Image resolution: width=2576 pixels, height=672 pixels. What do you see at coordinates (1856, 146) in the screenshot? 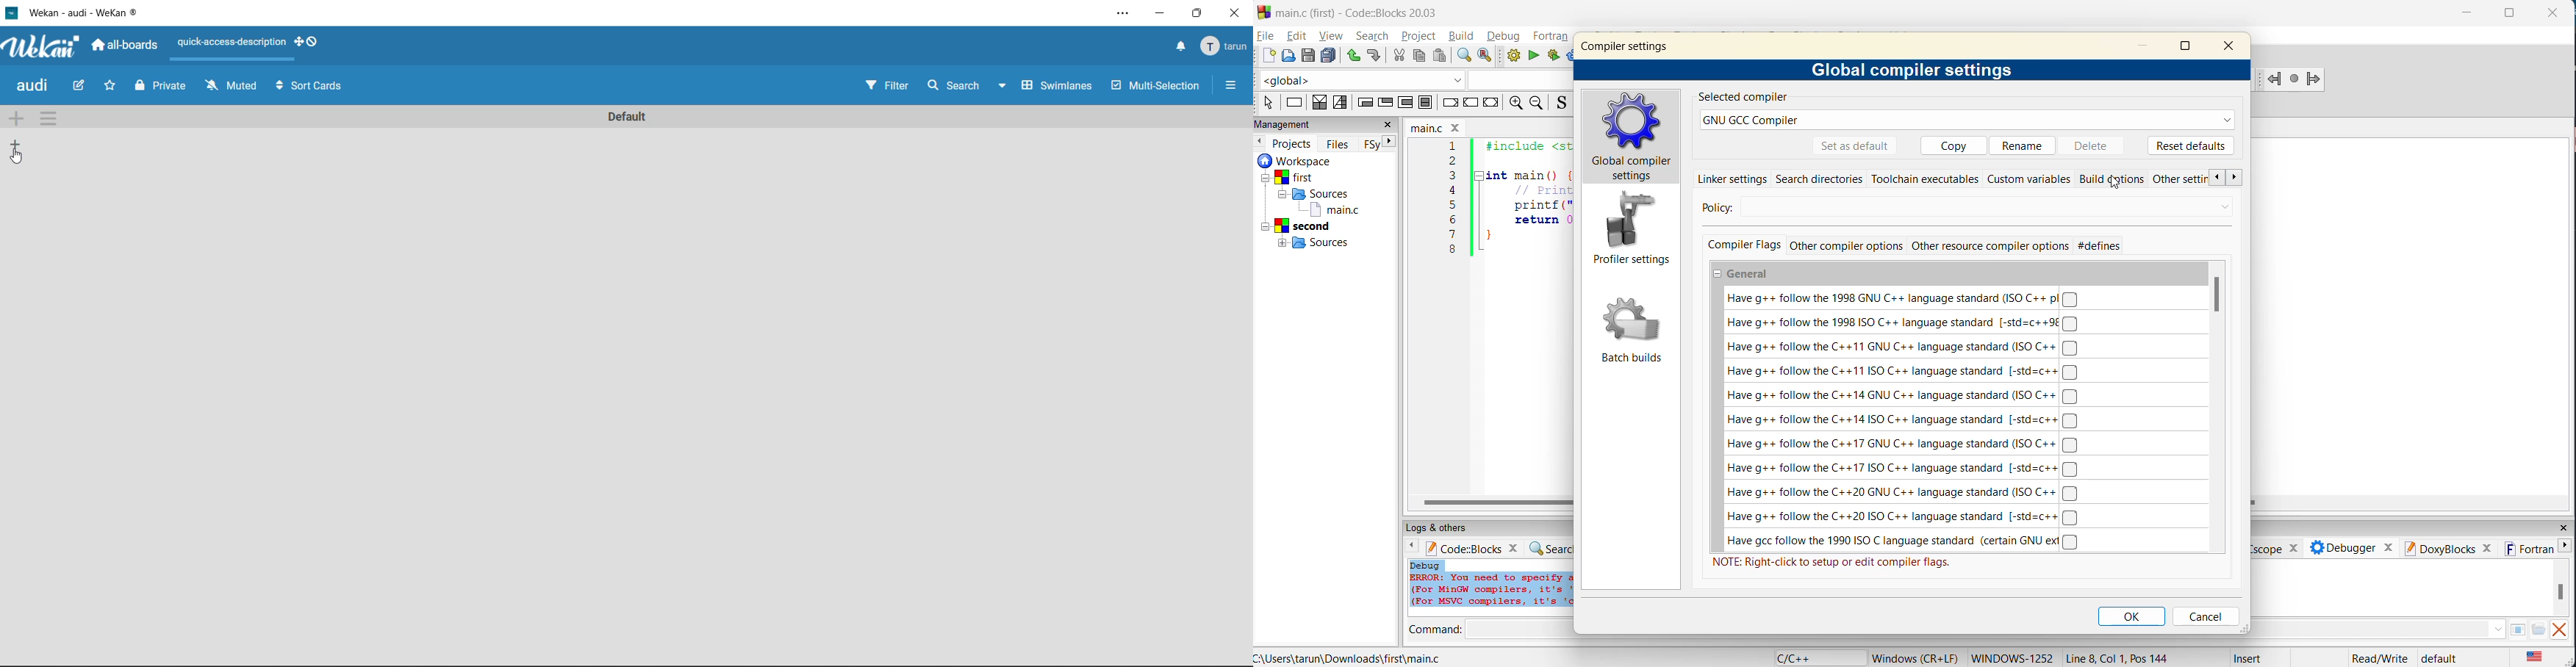
I see `set as default` at bounding box center [1856, 146].